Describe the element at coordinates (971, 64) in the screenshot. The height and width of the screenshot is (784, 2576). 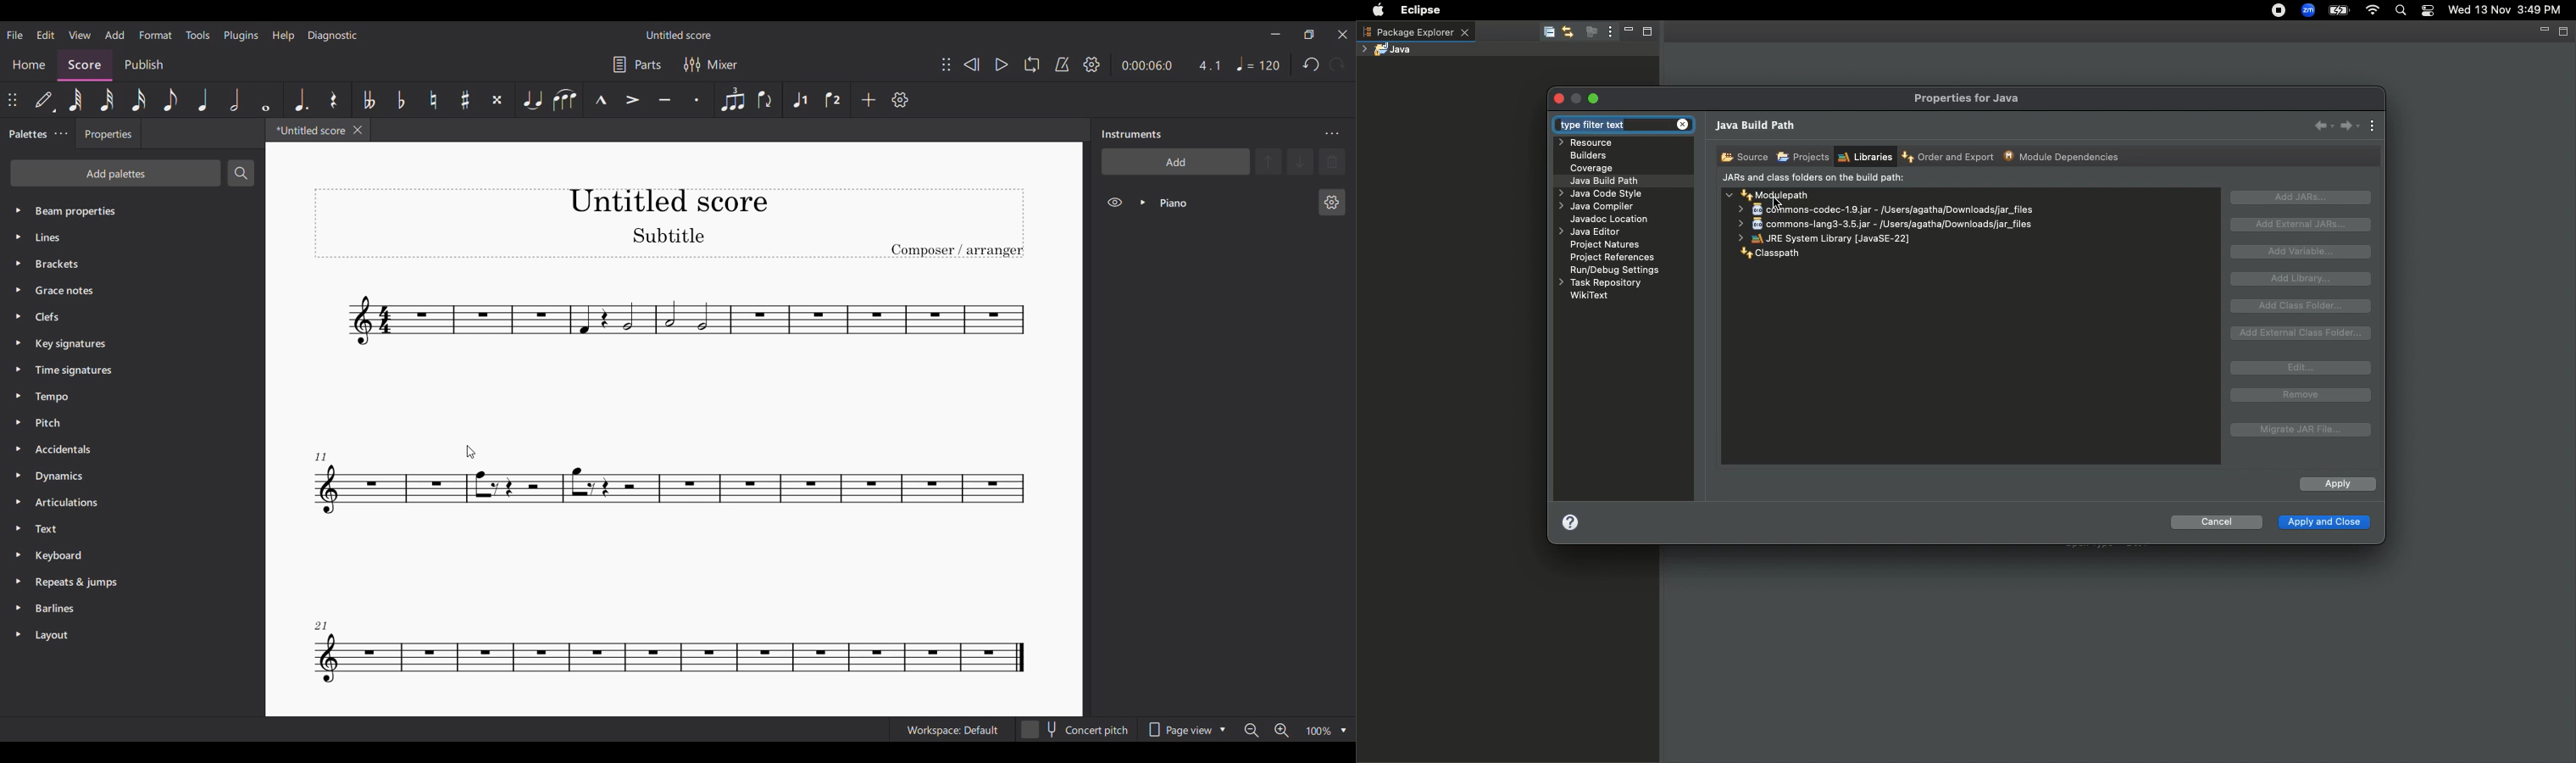
I see `Rewind` at that location.